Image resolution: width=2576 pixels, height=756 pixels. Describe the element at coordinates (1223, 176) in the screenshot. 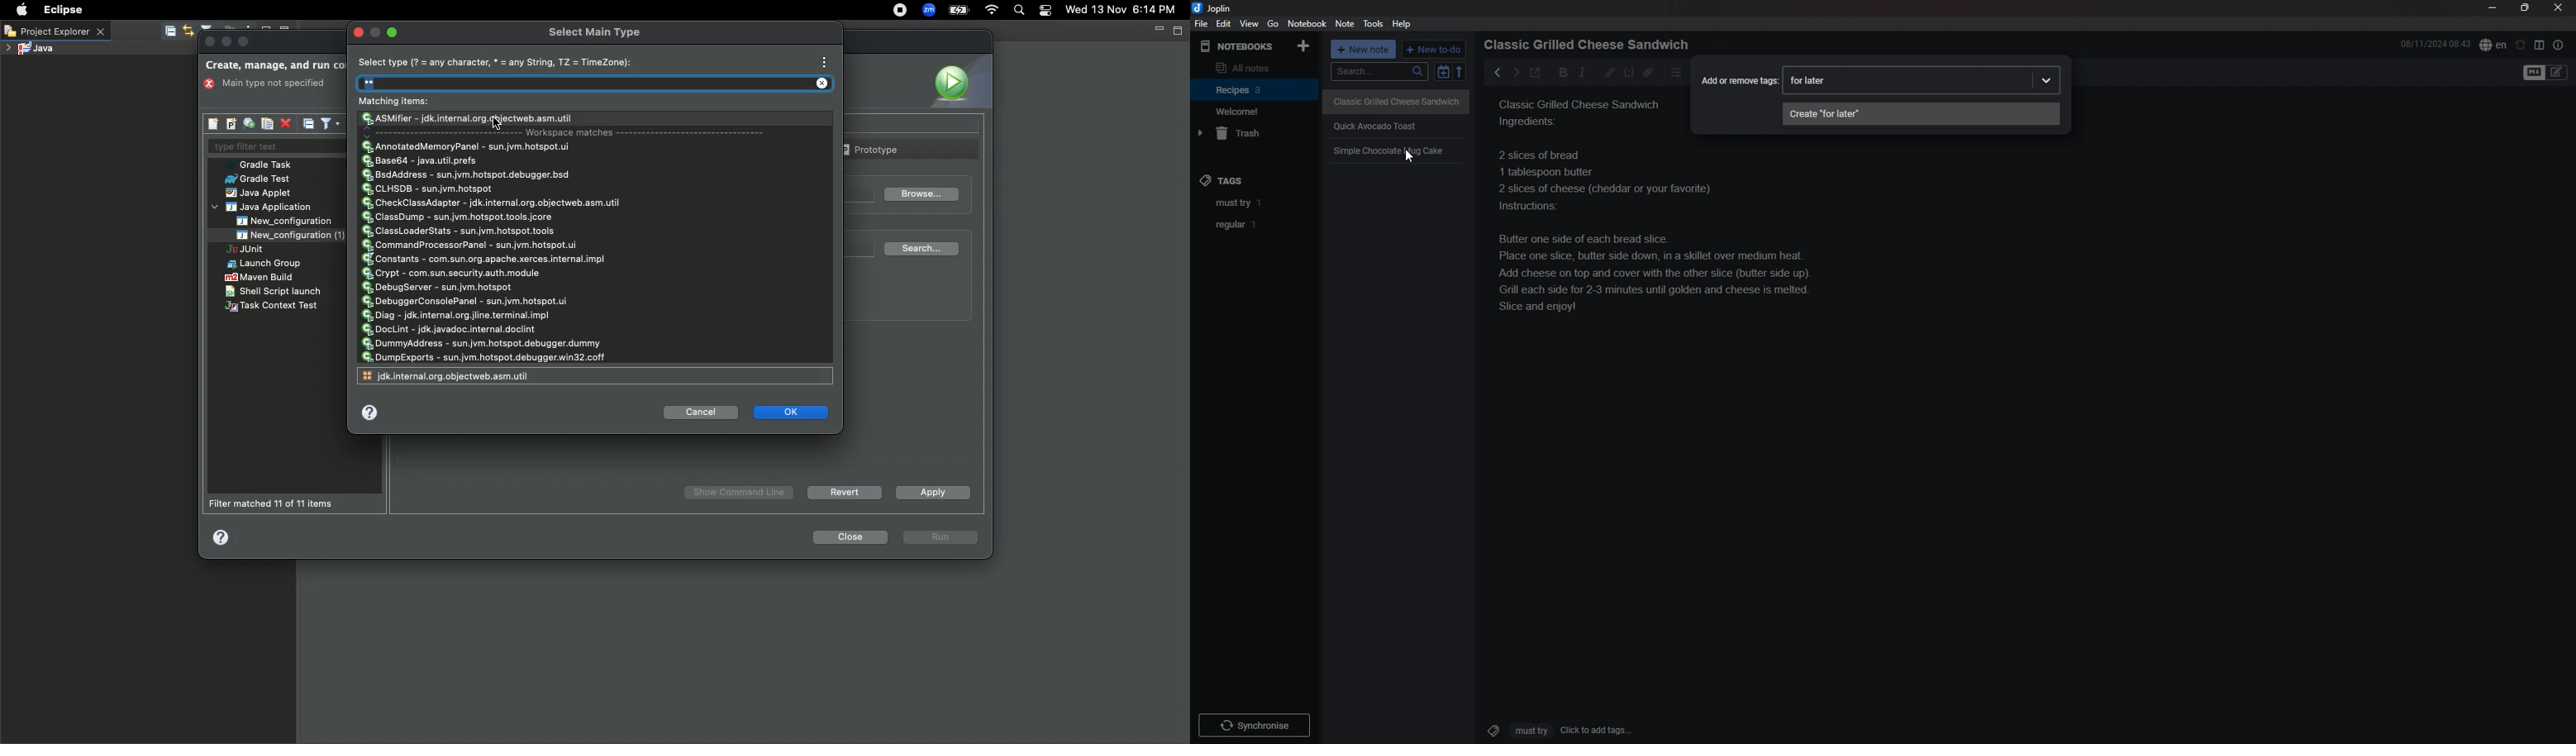

I see `tags` at that location.